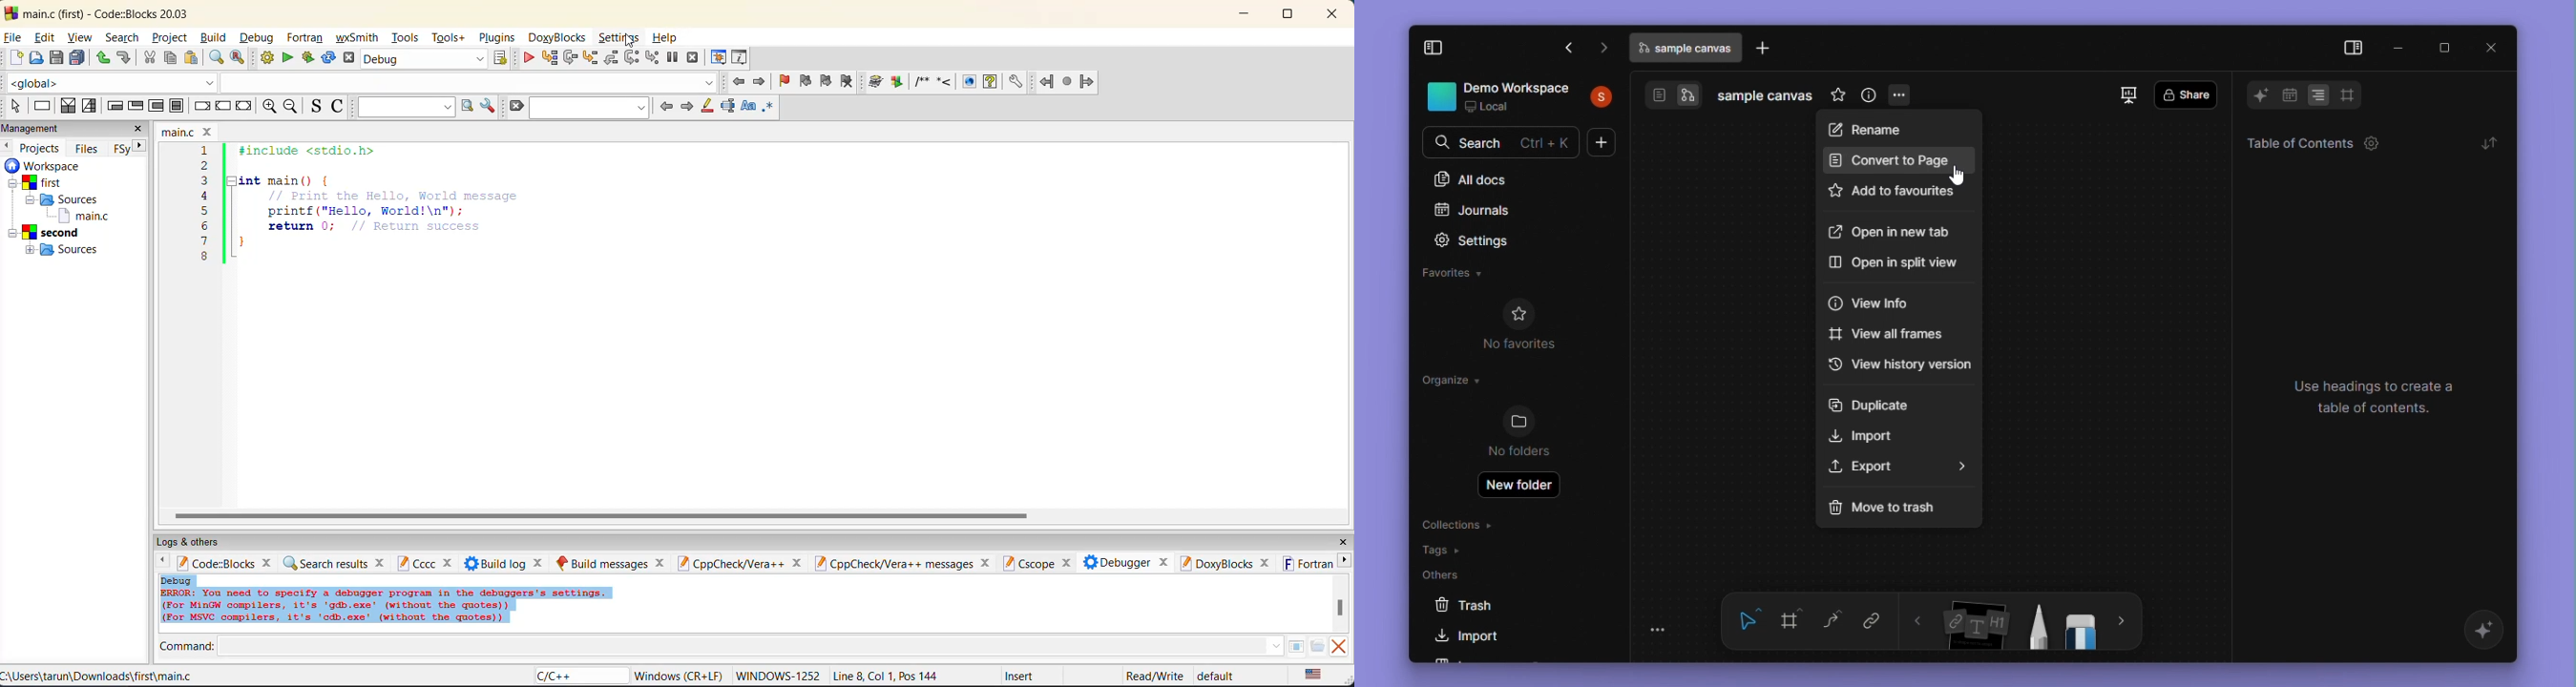 The height and width of the screenshot is (700, 2576). Describe the element at coordinates (102, 14) in the screenshot. I see `main.c (first) - Code::Blocks 20.03` at that location.